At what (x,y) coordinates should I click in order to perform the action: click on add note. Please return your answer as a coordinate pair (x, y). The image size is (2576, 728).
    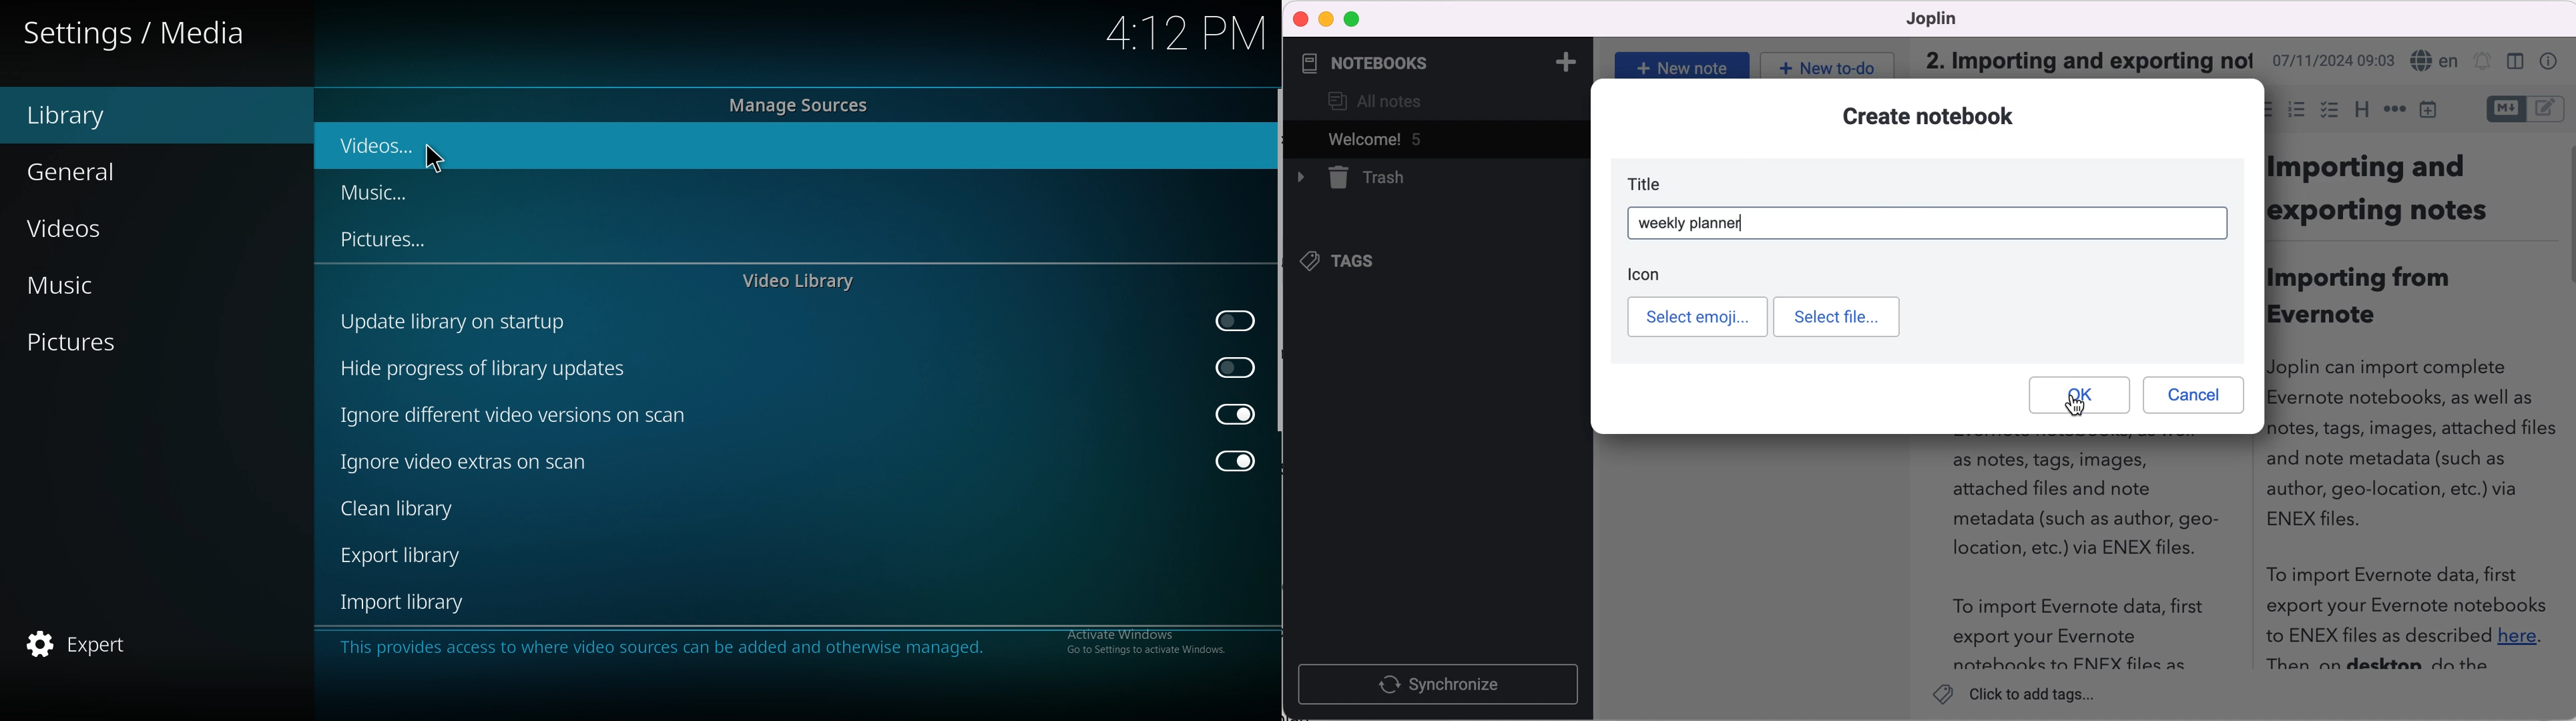
    Looking at the image, I should click on (1565, 61).